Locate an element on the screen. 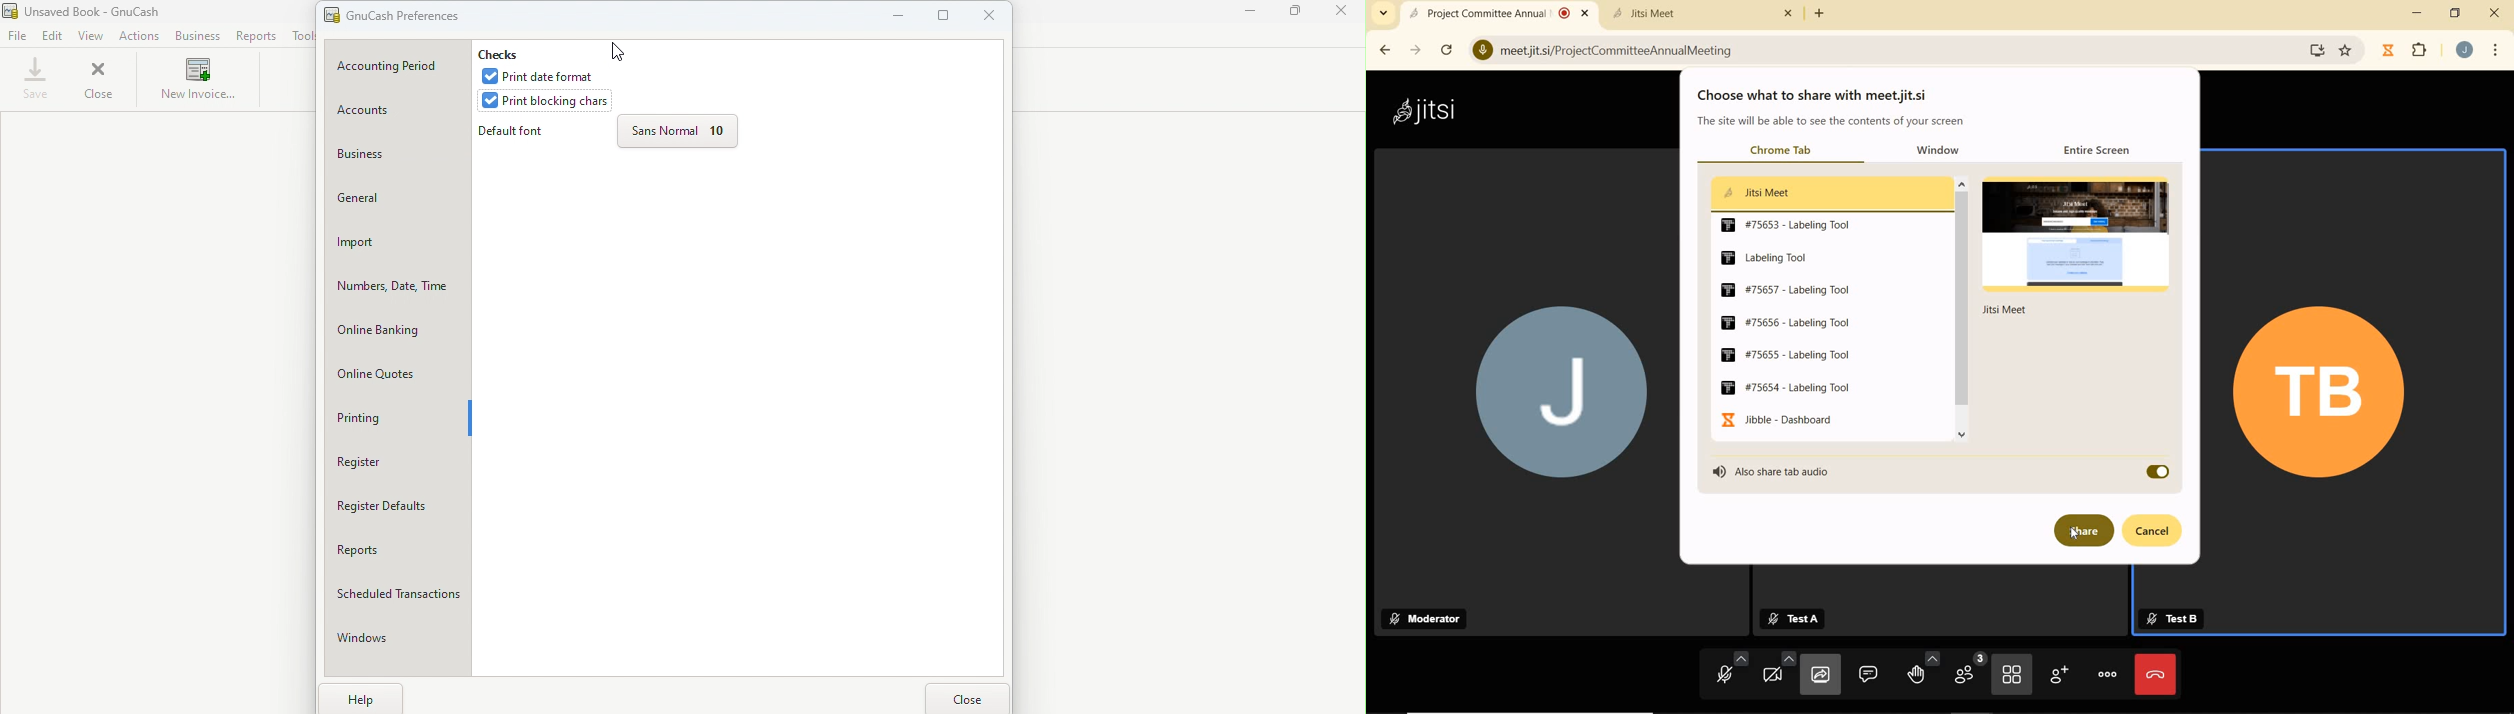  Maximize is located at coordinates (943, 18).